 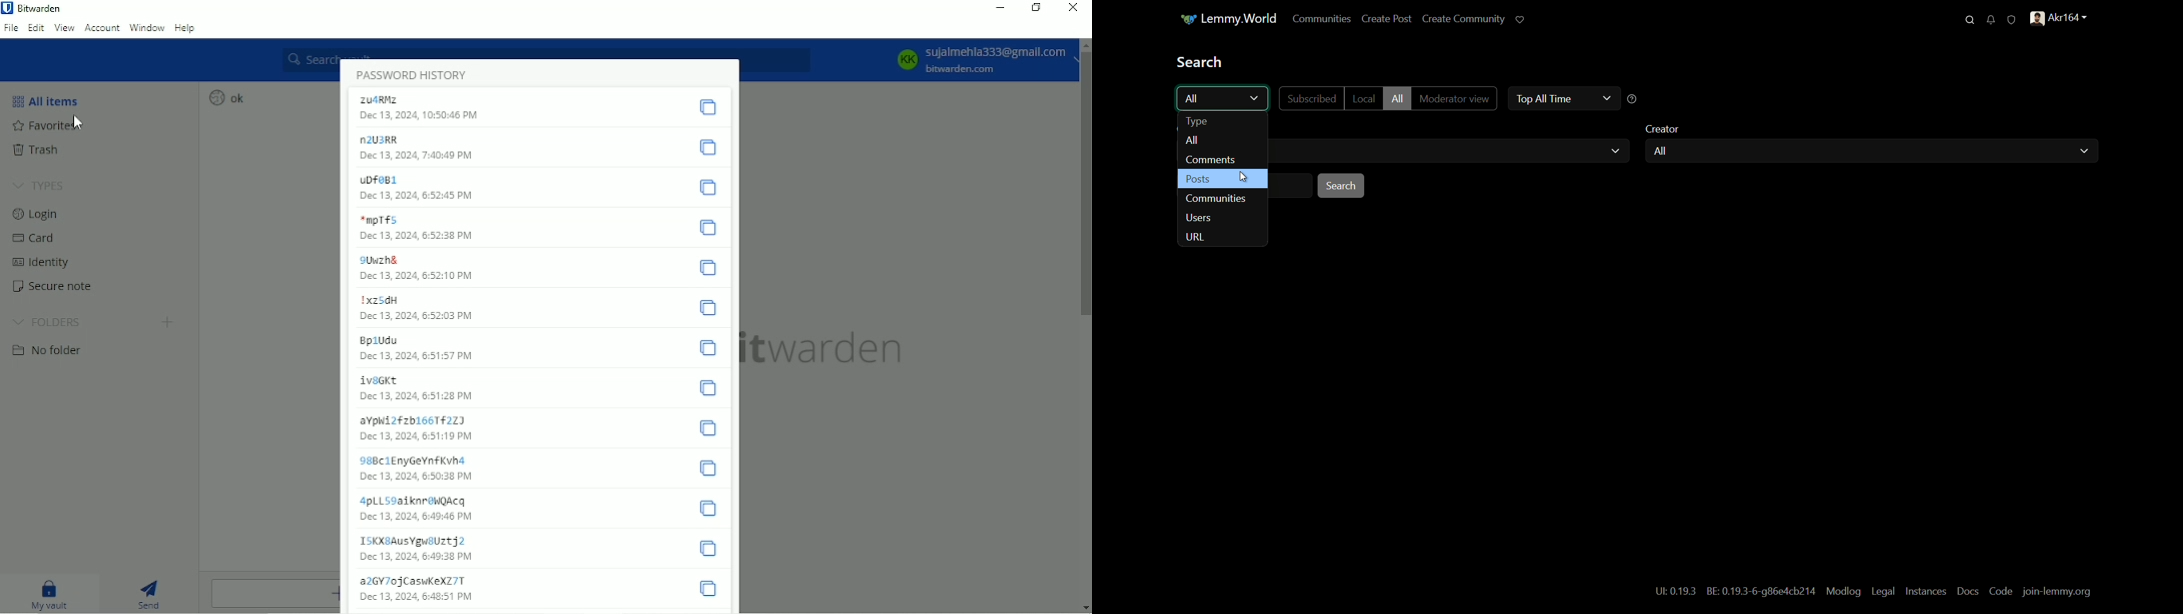 What do you see at coordinates (167, 322) in the screenshot?
I see `Create folder` at bounding box center [167, 322].